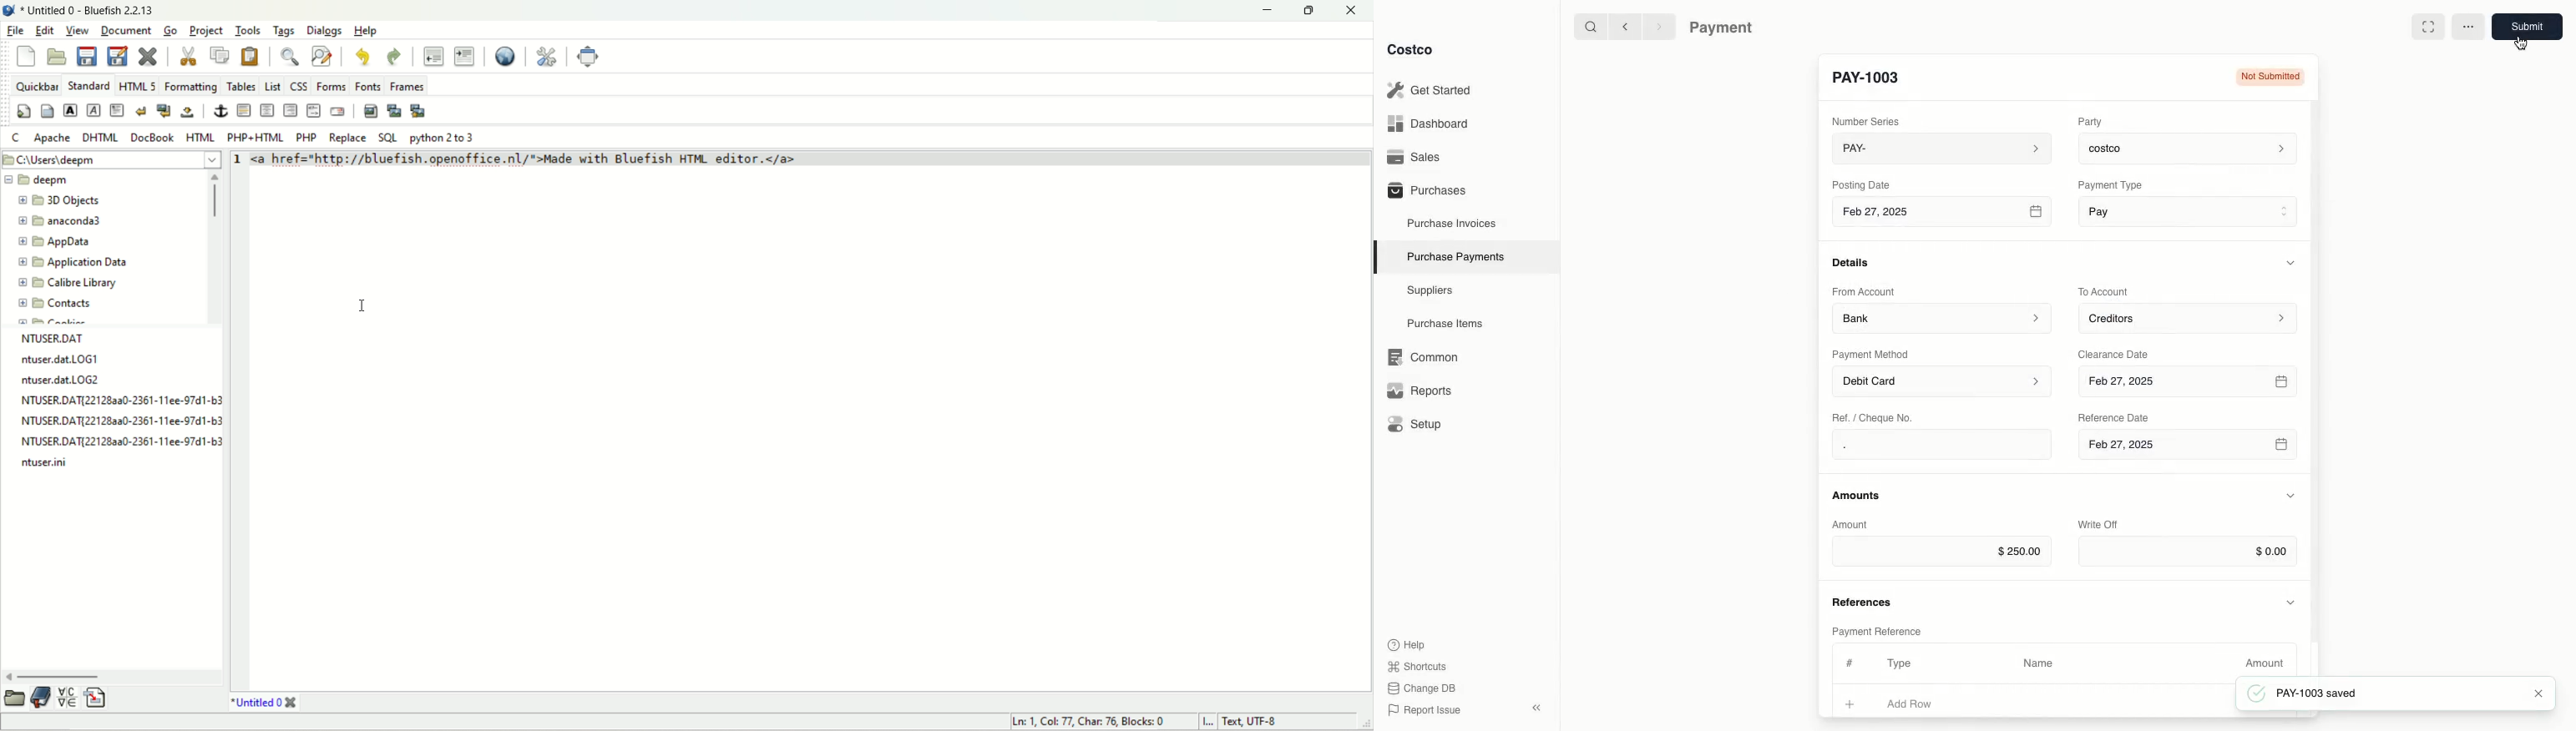 The width and height of the screenshot is (2576, 756). Describe the element at coordinates (53, 243) in the screenshot. I see `app data` at that location.